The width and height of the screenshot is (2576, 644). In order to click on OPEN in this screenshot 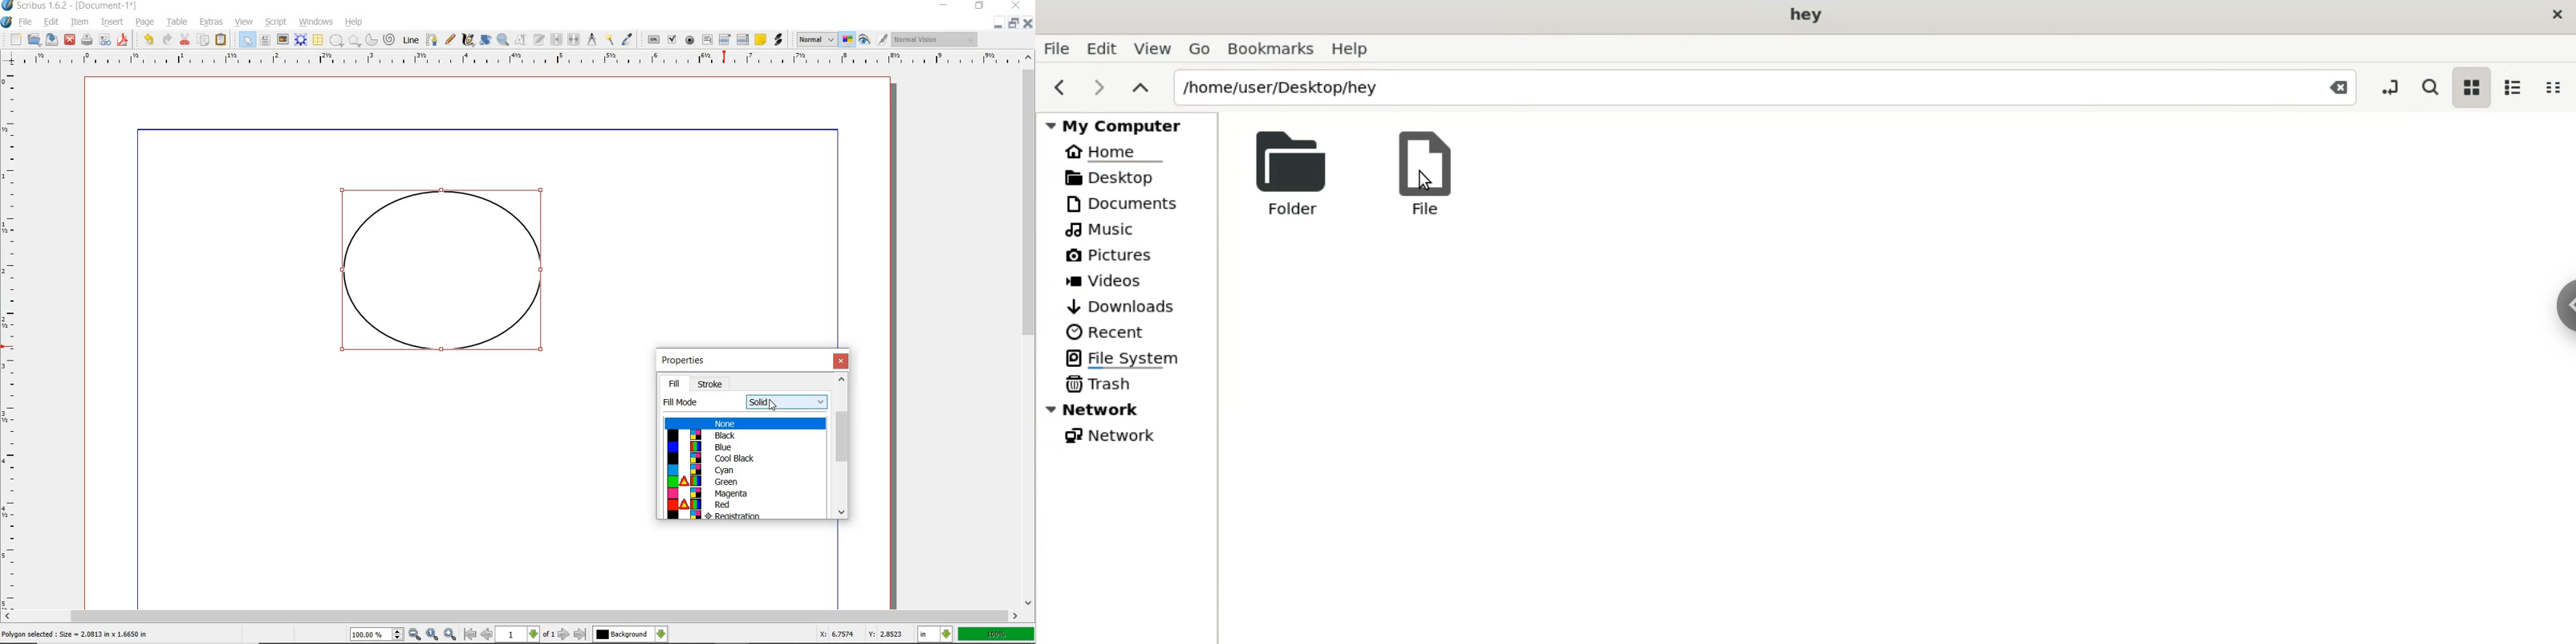, I will do `click(34, 39)`.